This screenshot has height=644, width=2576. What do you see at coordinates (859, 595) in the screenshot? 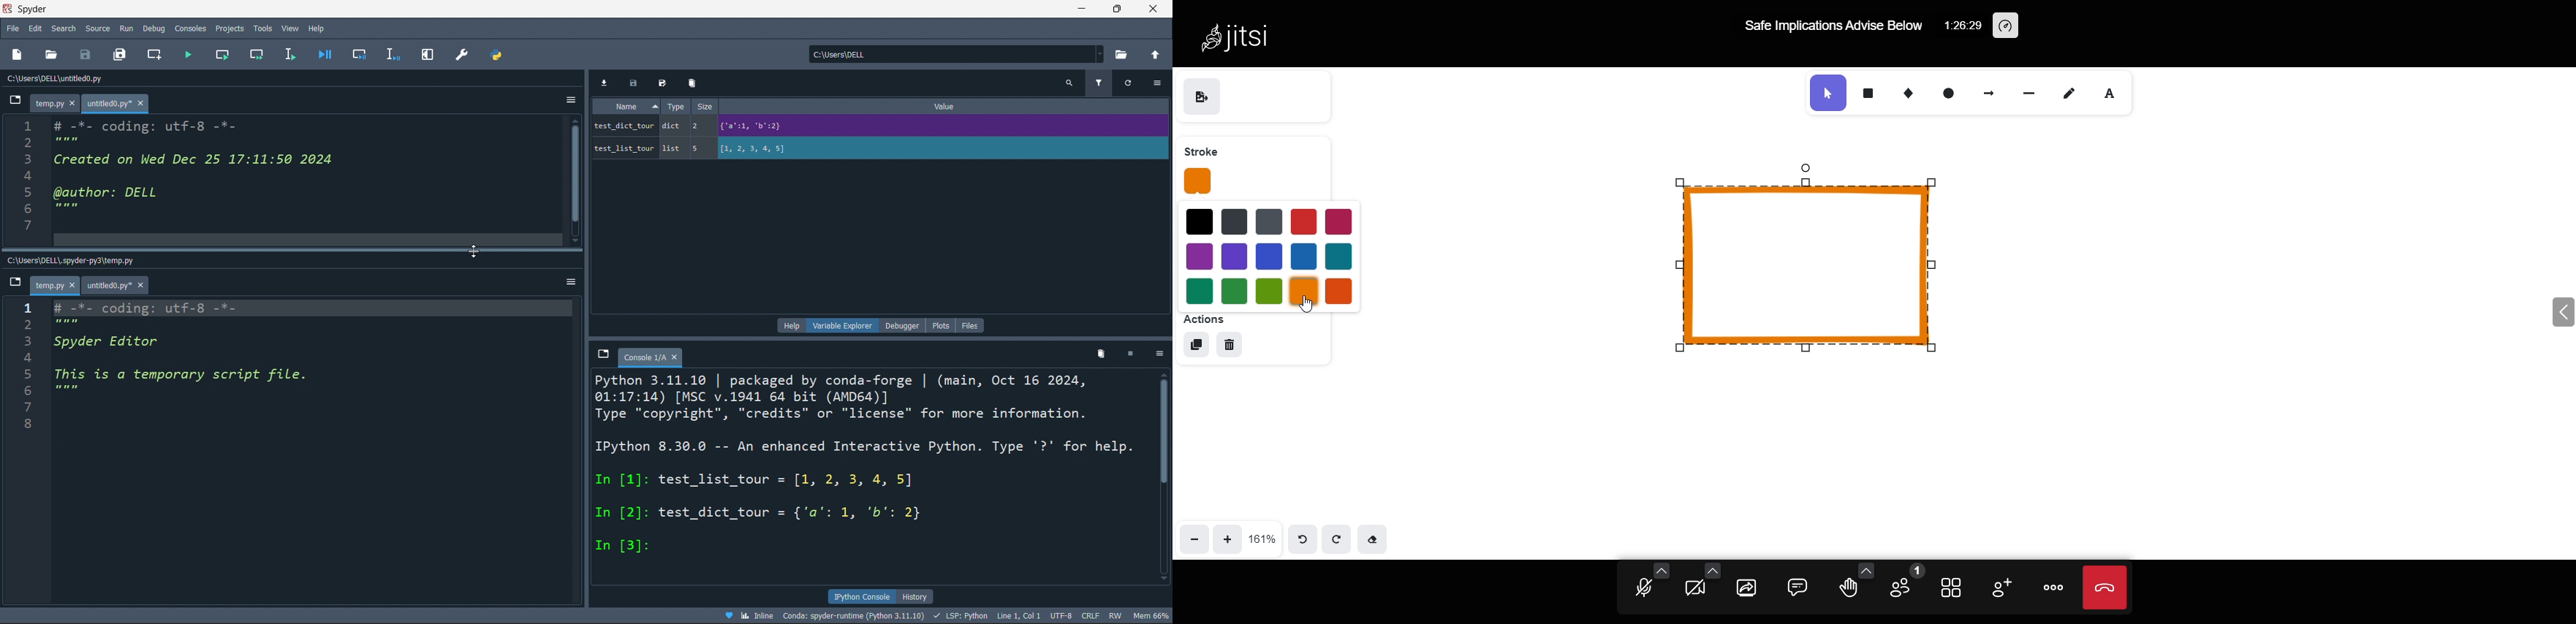
I see `ipython console` at bounding box center [859, 595].